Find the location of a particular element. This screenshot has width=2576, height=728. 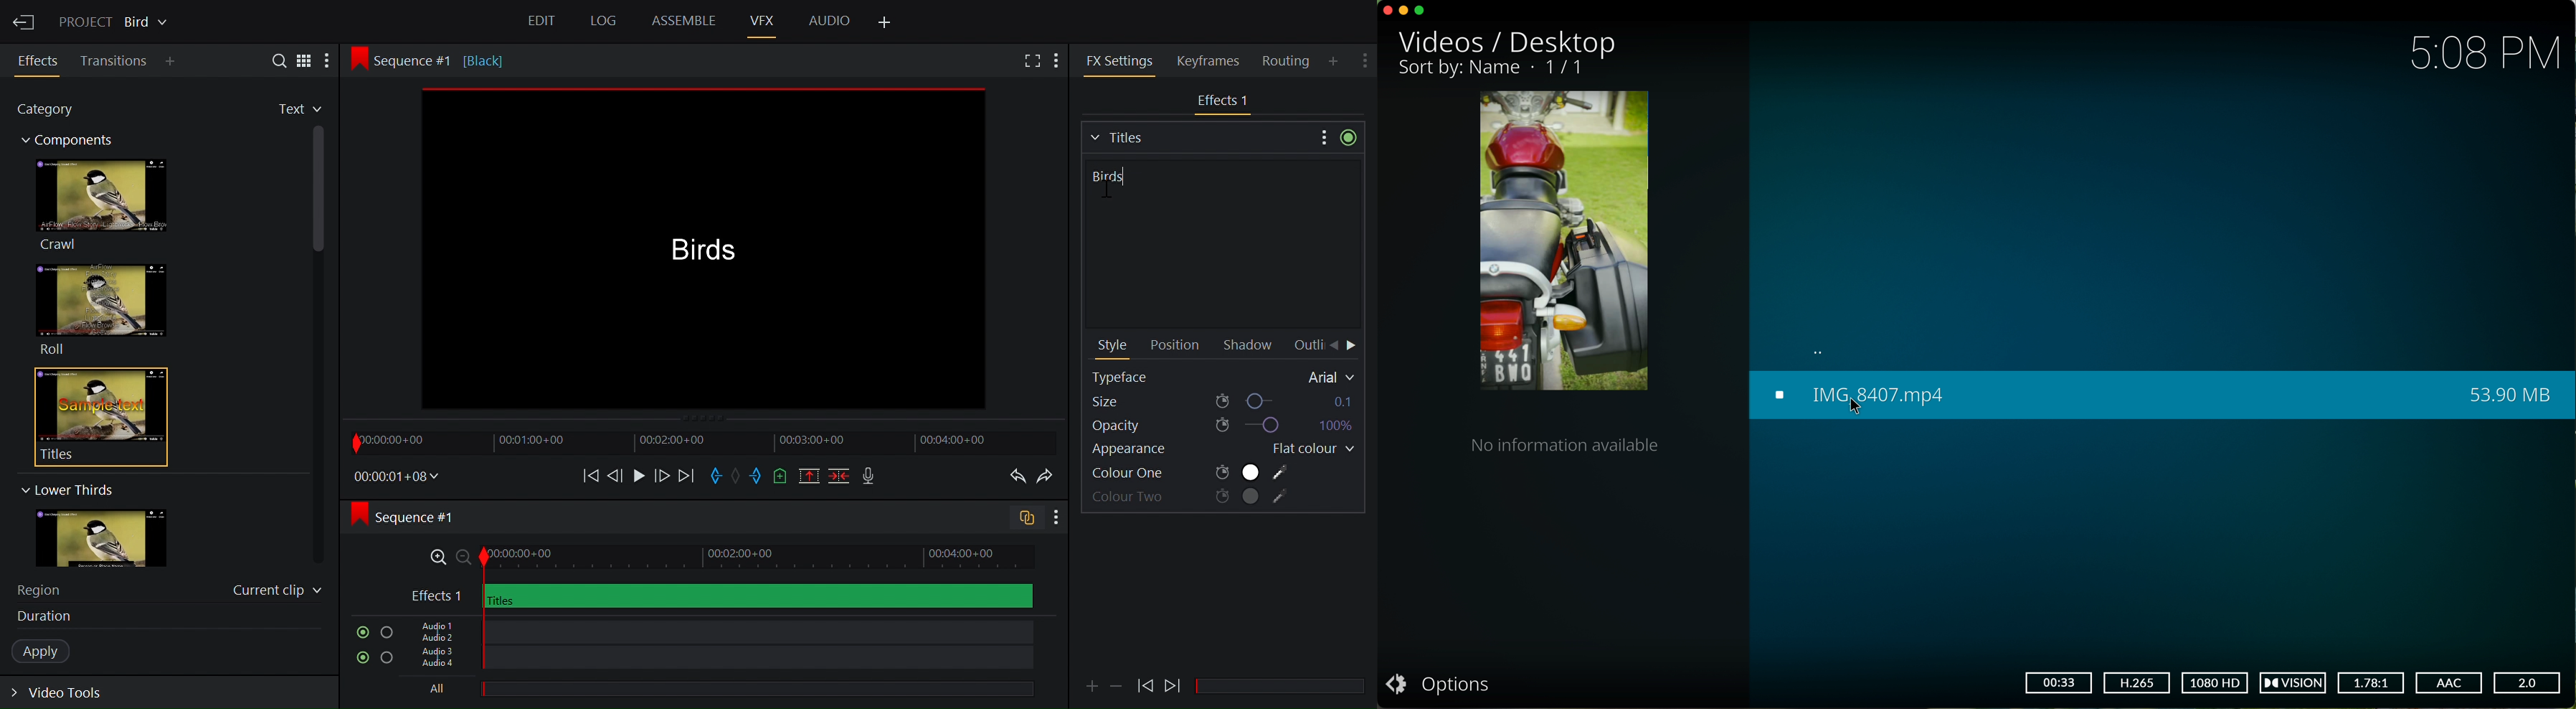

H.265 is located at coordinates (2137, 682).